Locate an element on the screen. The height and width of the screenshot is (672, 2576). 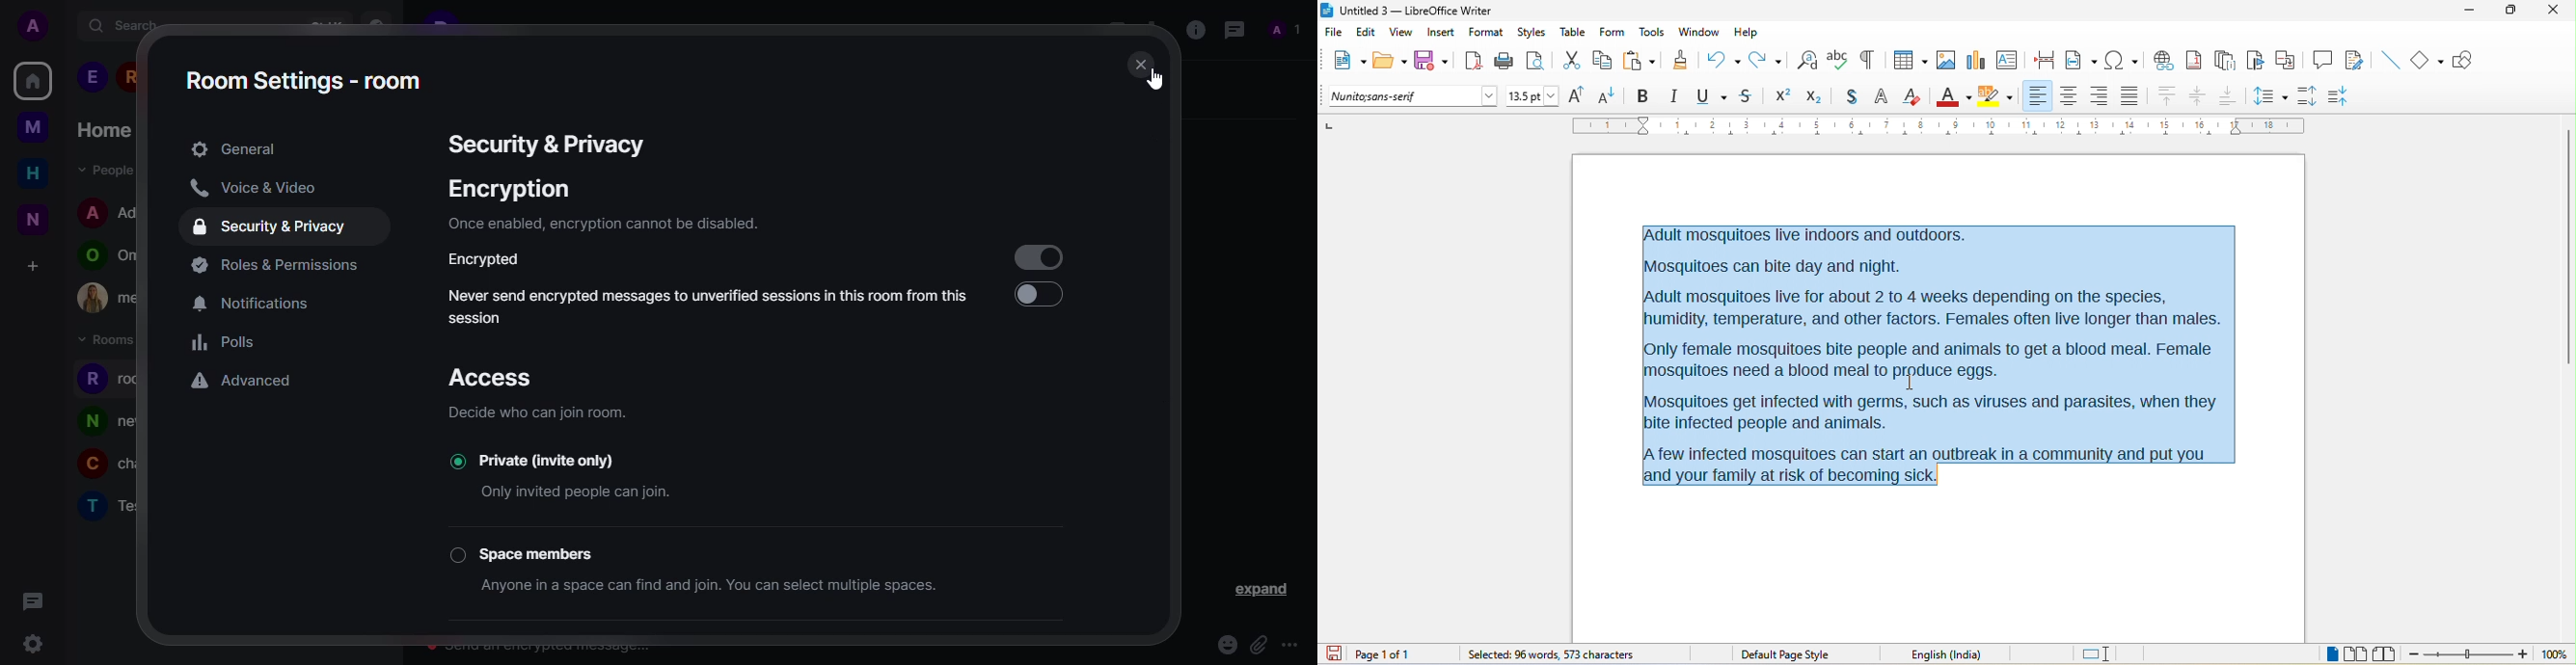
profile is located at coordinates (91, 421).